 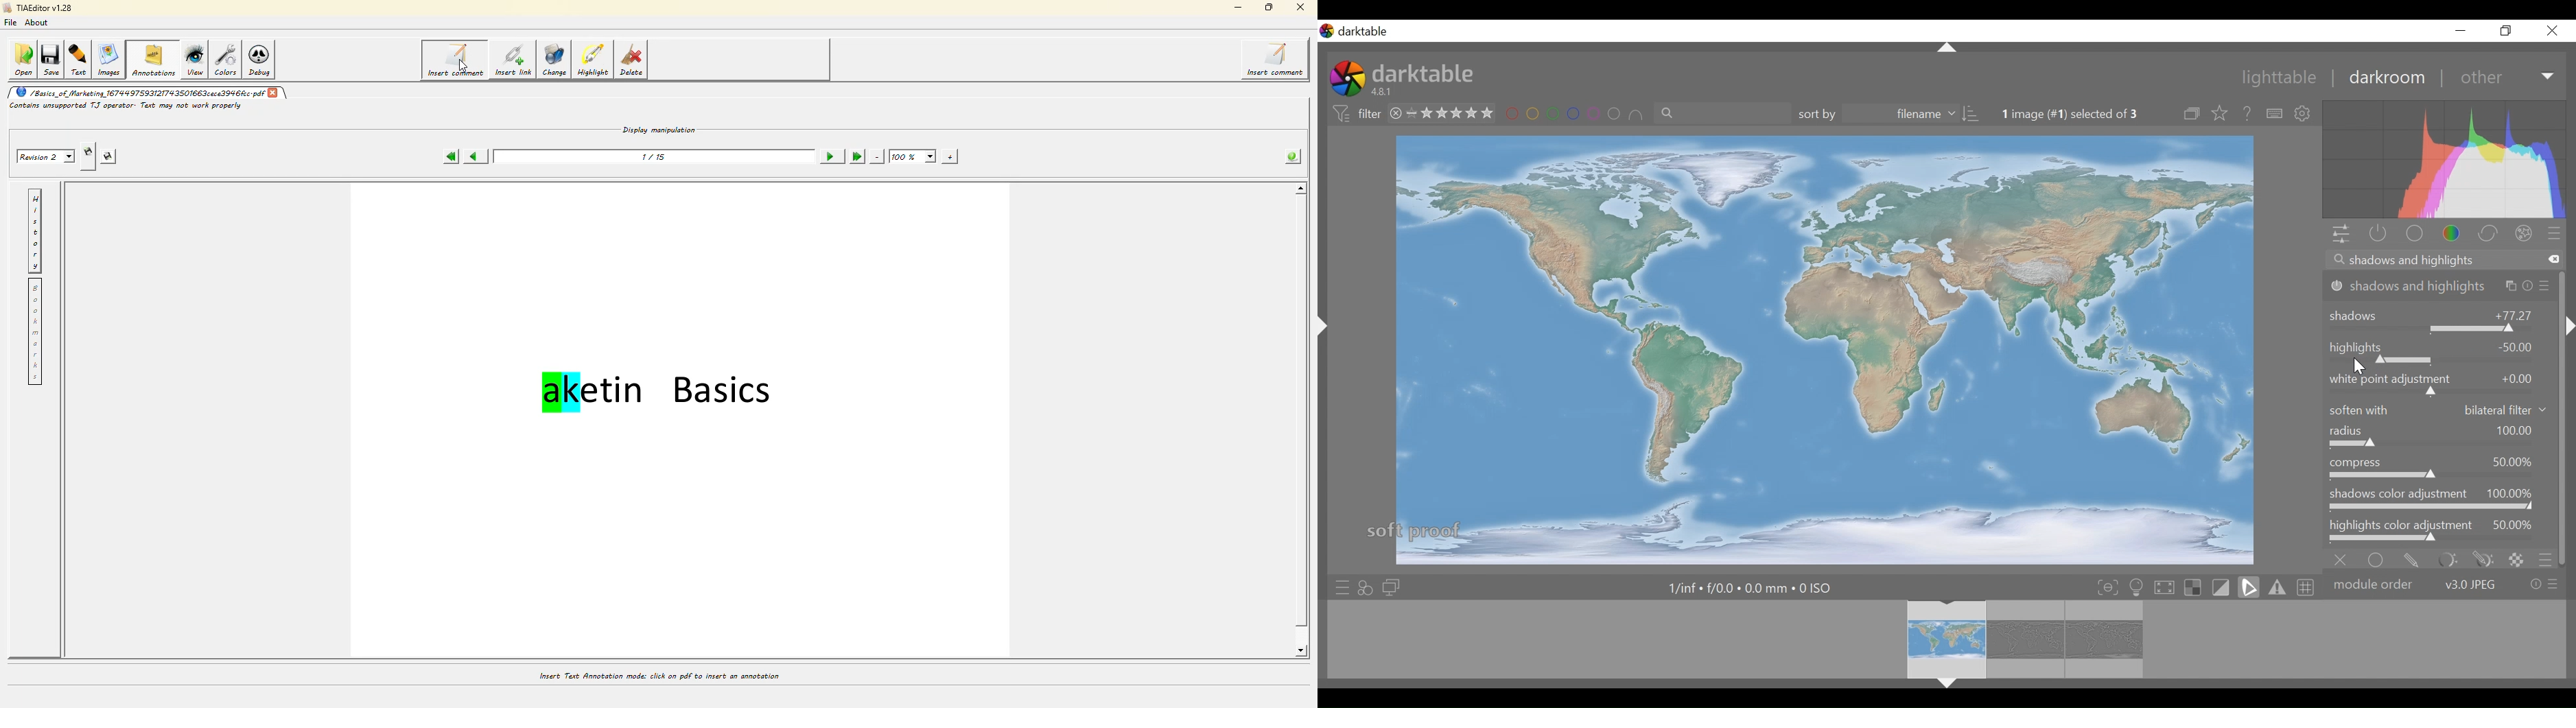 What do you see at coordinates (1426, 73) in the screenshot?
I see `darktable` at bounding box center [1426, 73].